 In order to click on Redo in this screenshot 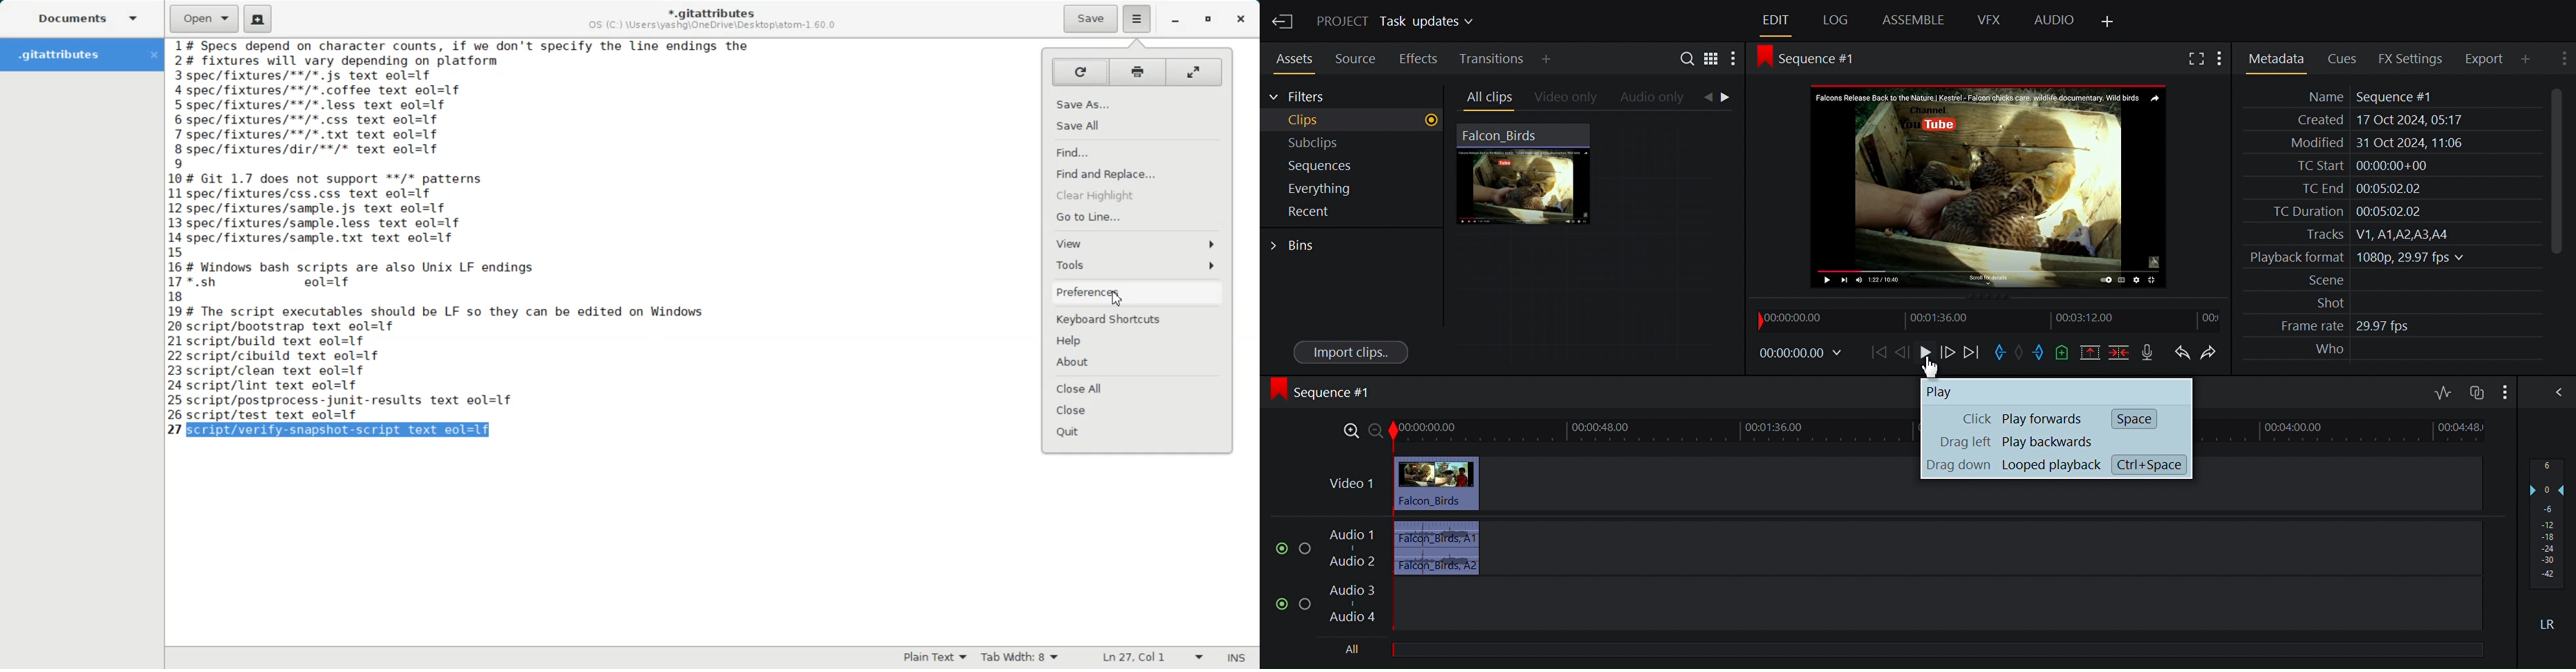, I will do `click(2209, 351)`.